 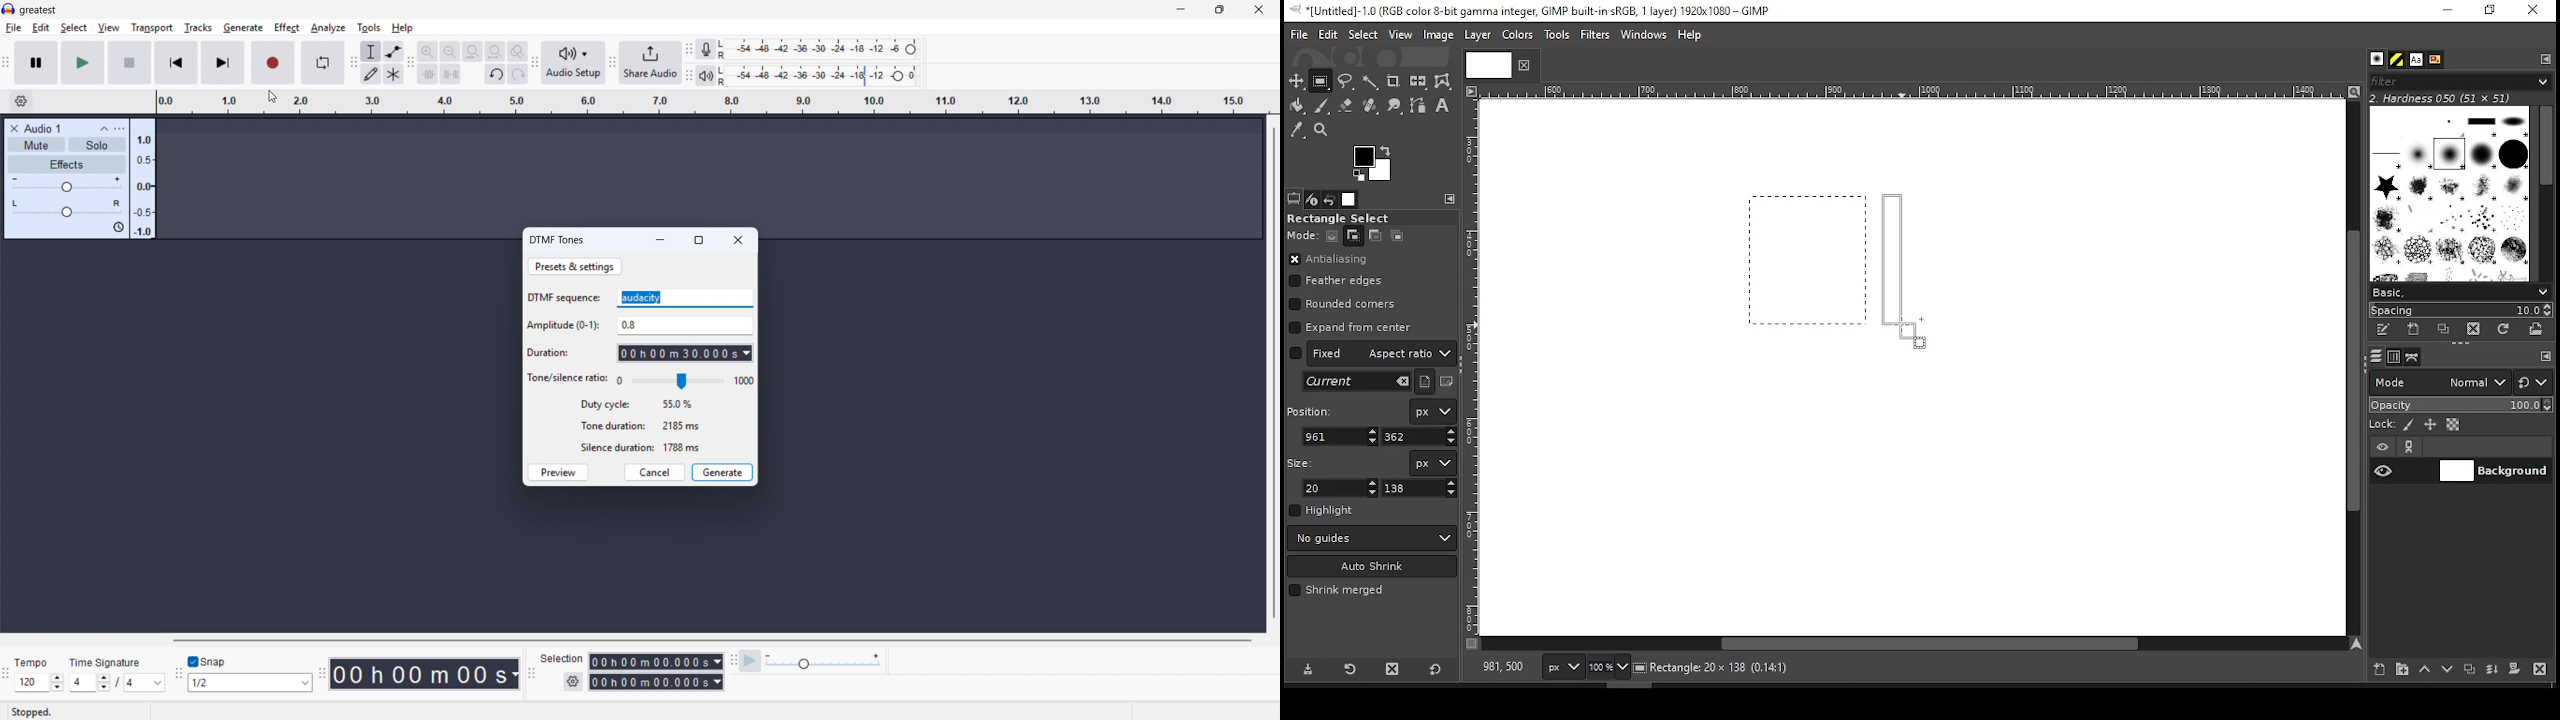 I want to click on close window, so click(x=2532, y=11).